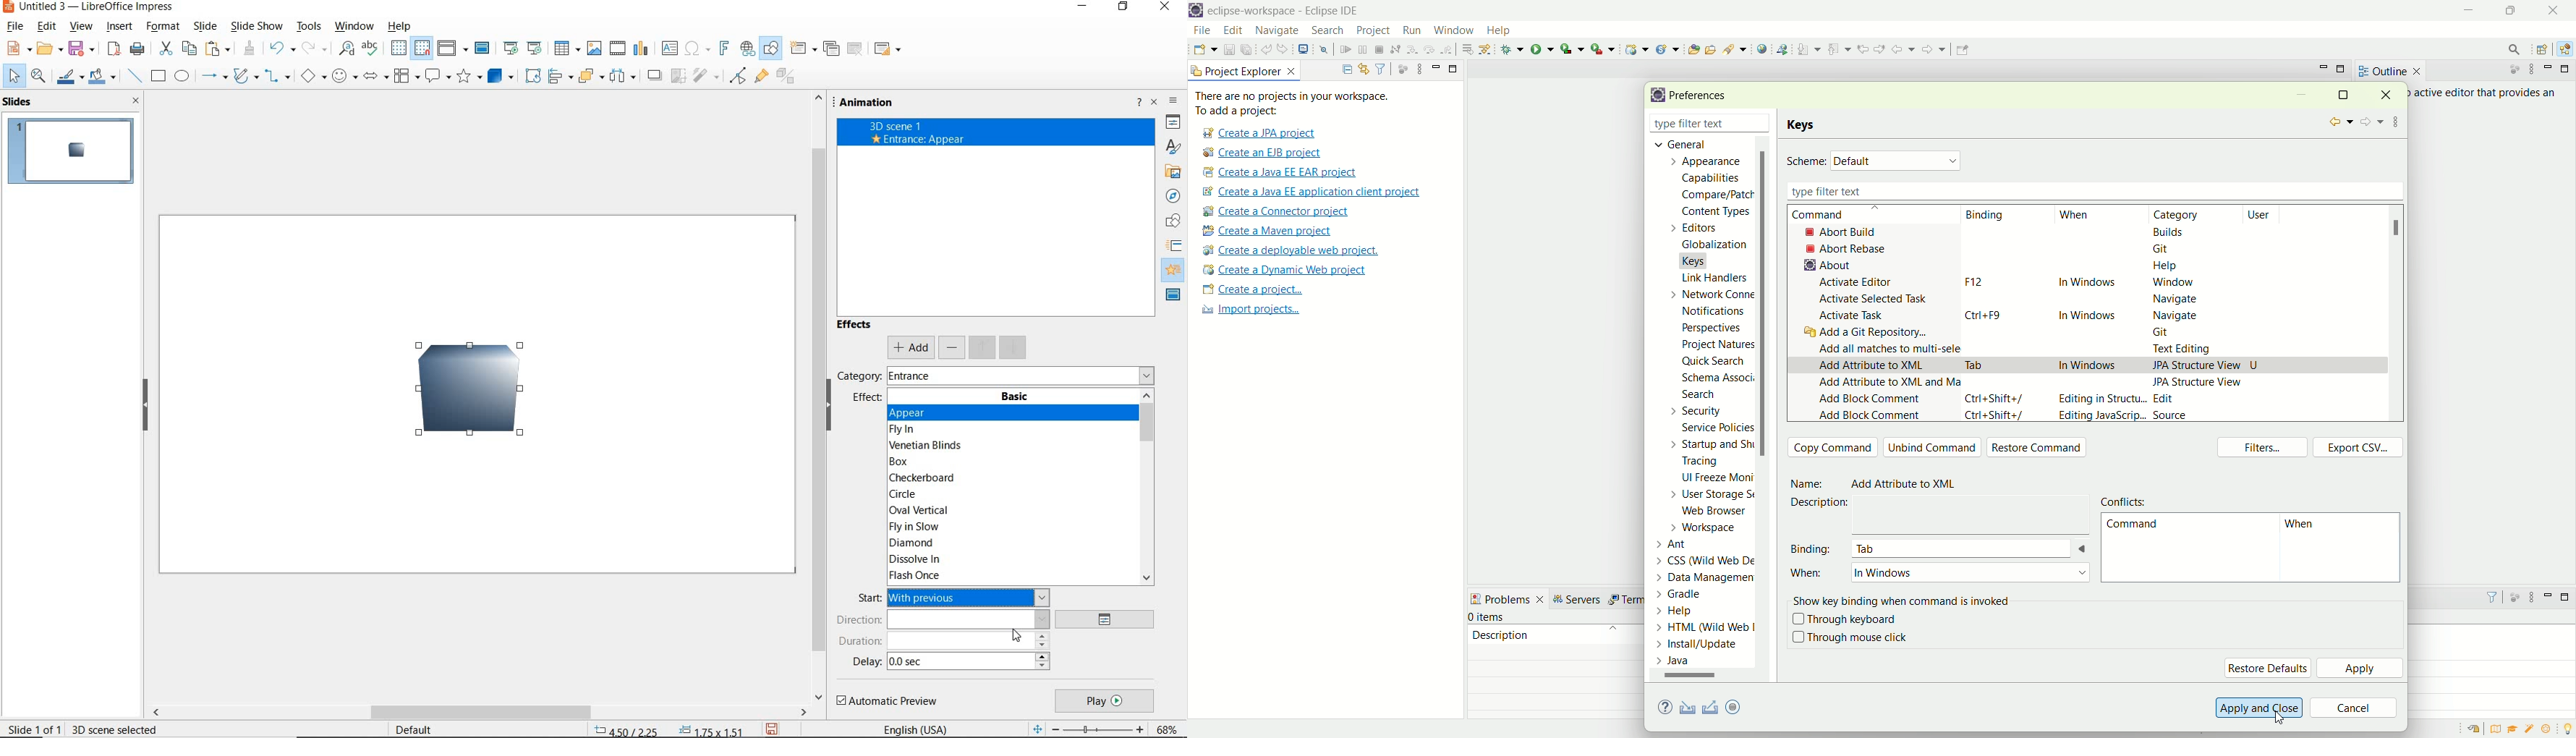 The height and width of the screenshot is (756, 2576). What do you see at coordinates (910, 348) in the screenshot?
I see `add` at bounding box center [910, 348].